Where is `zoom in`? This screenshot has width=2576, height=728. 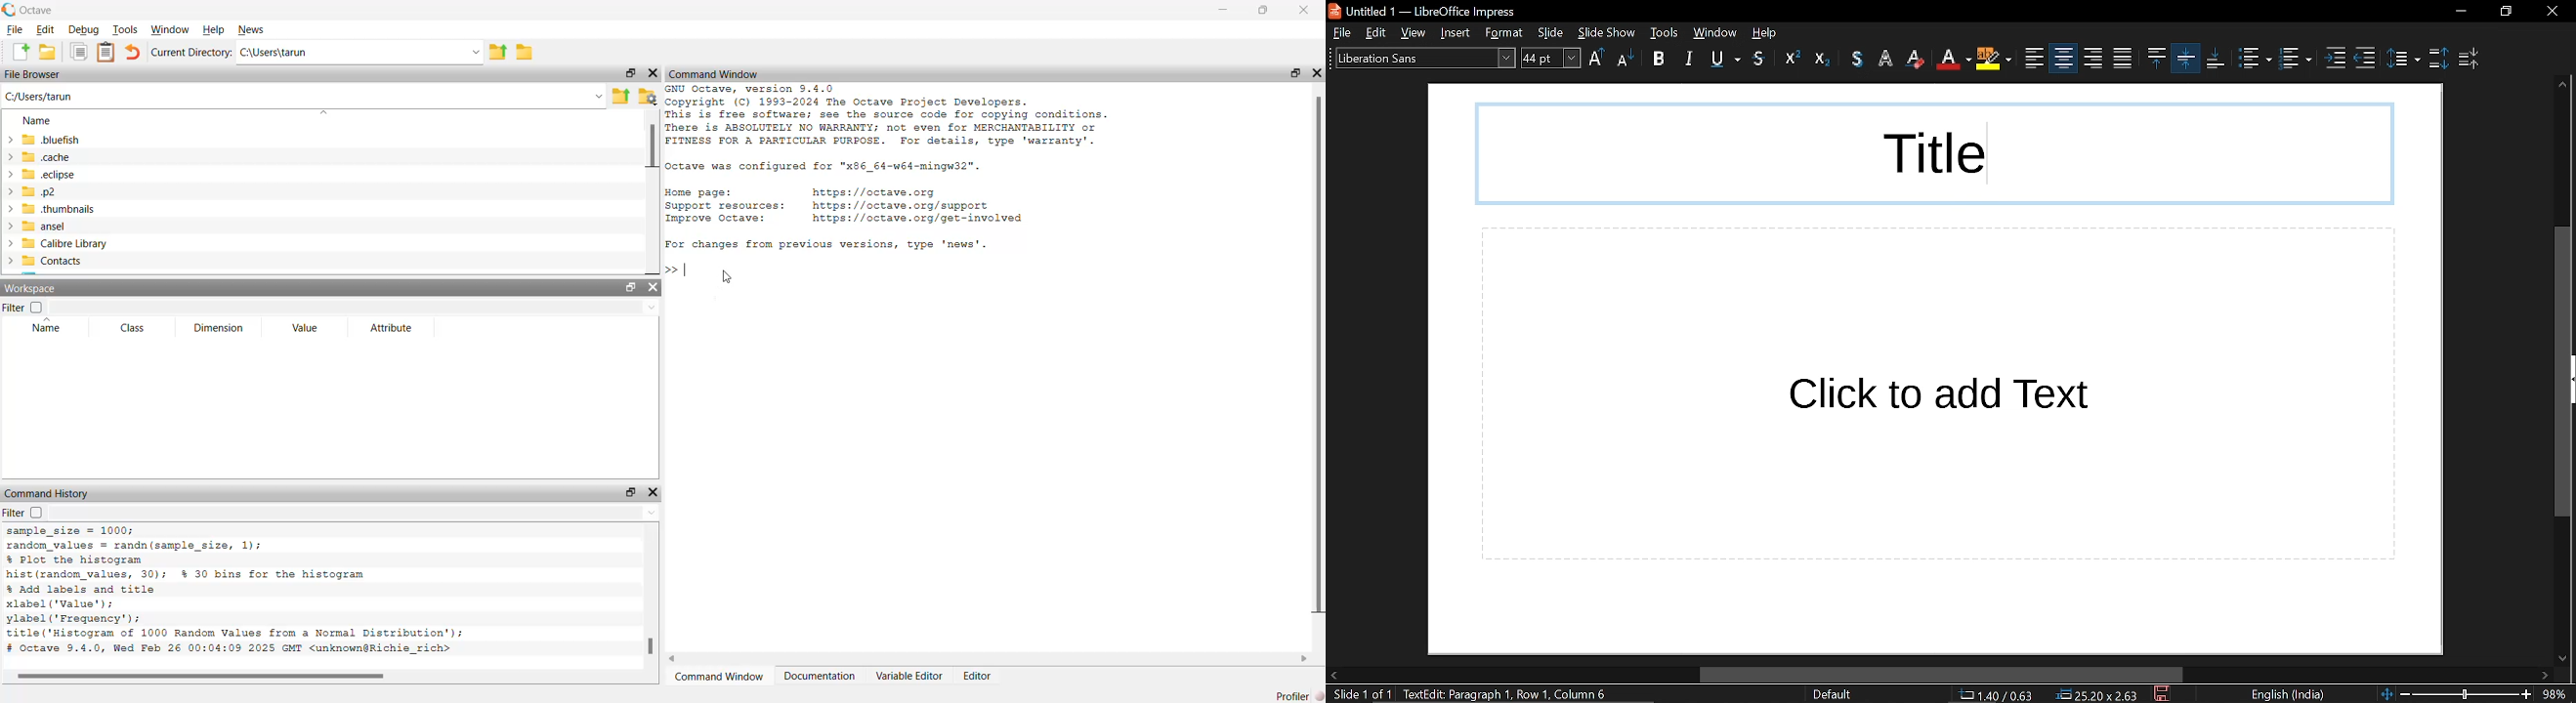
zoom in is located at coordinates (2526, 695).